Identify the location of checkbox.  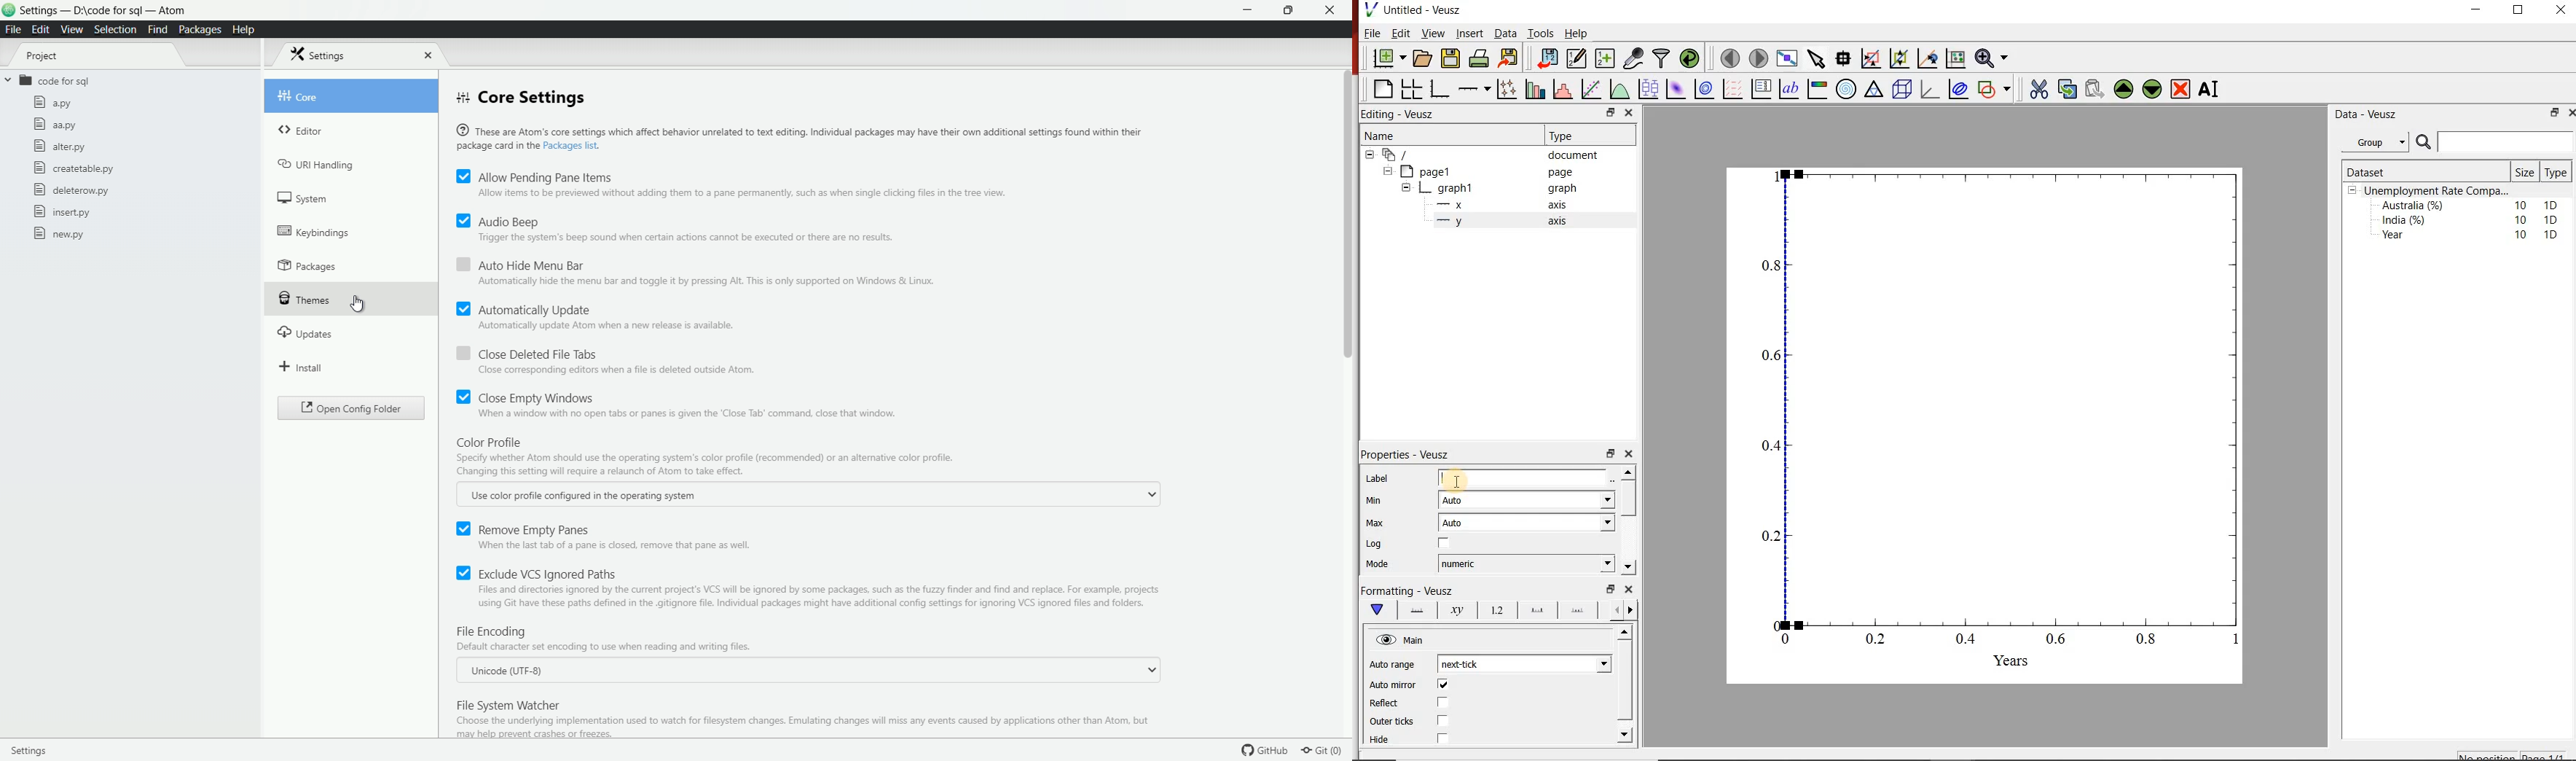
(1442, 738).